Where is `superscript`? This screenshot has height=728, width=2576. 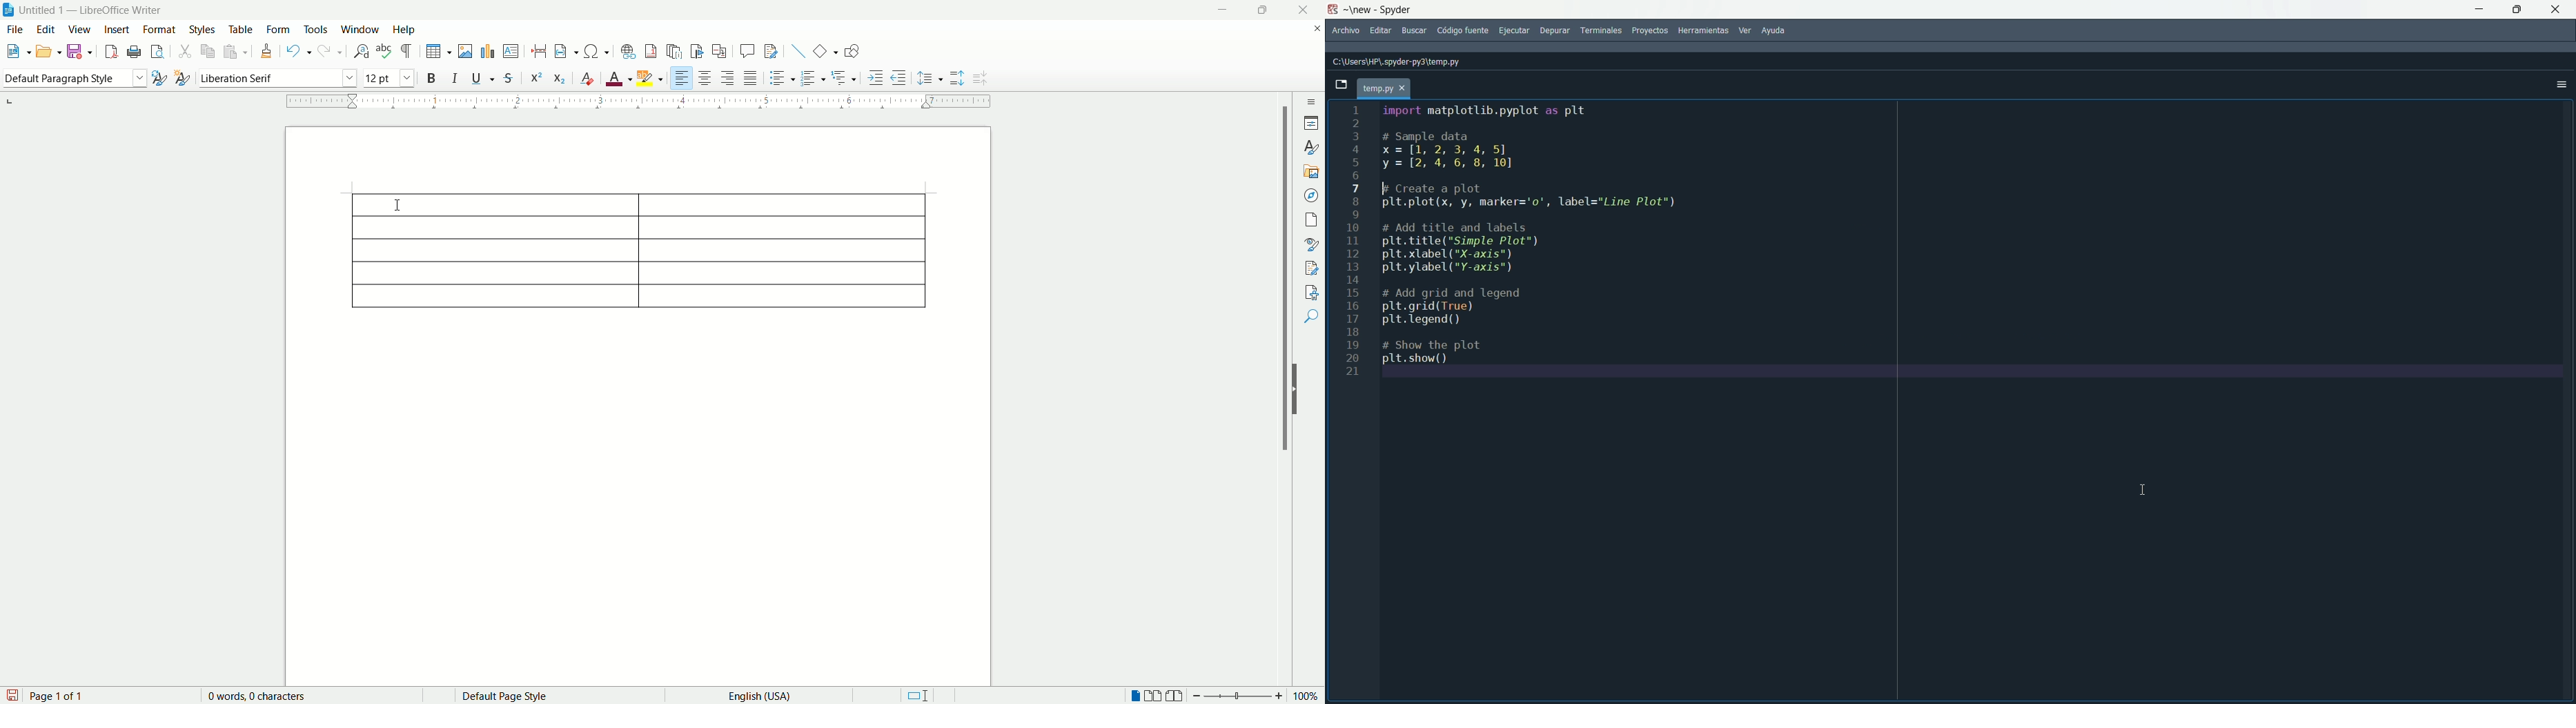 superscript is located at coordinates (535, 78).